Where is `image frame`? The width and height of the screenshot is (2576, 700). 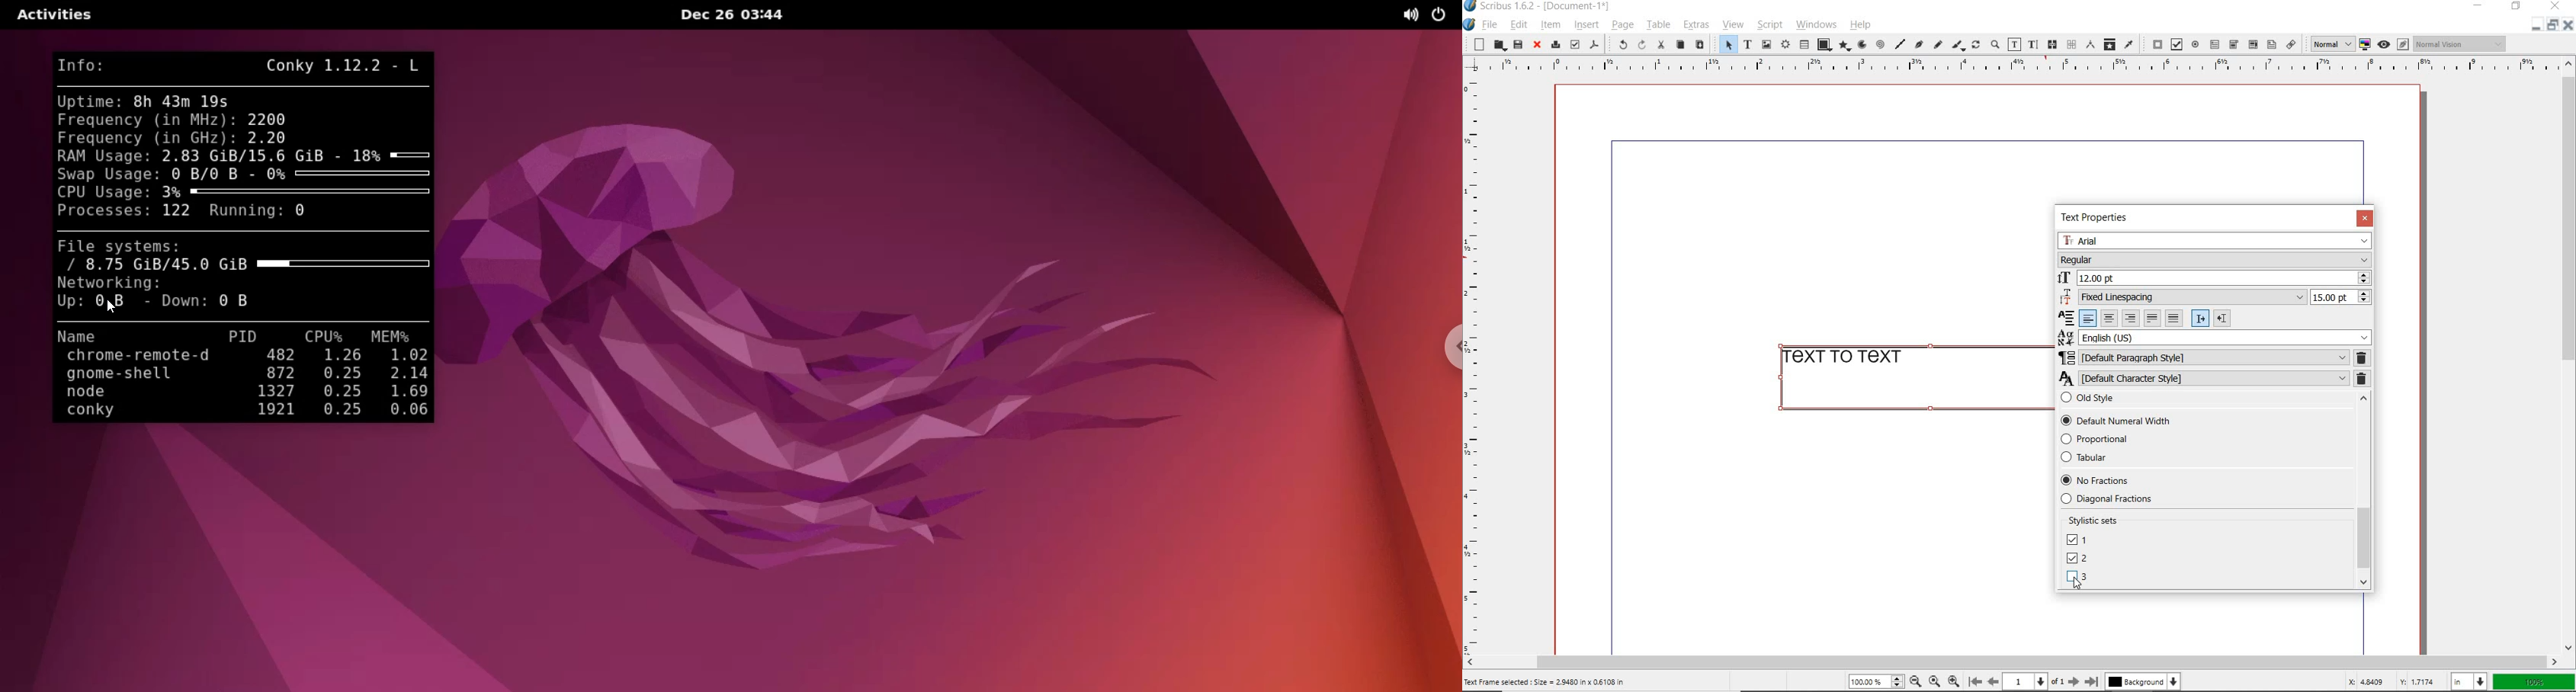
image frame is located at coordinates (1767, 44).